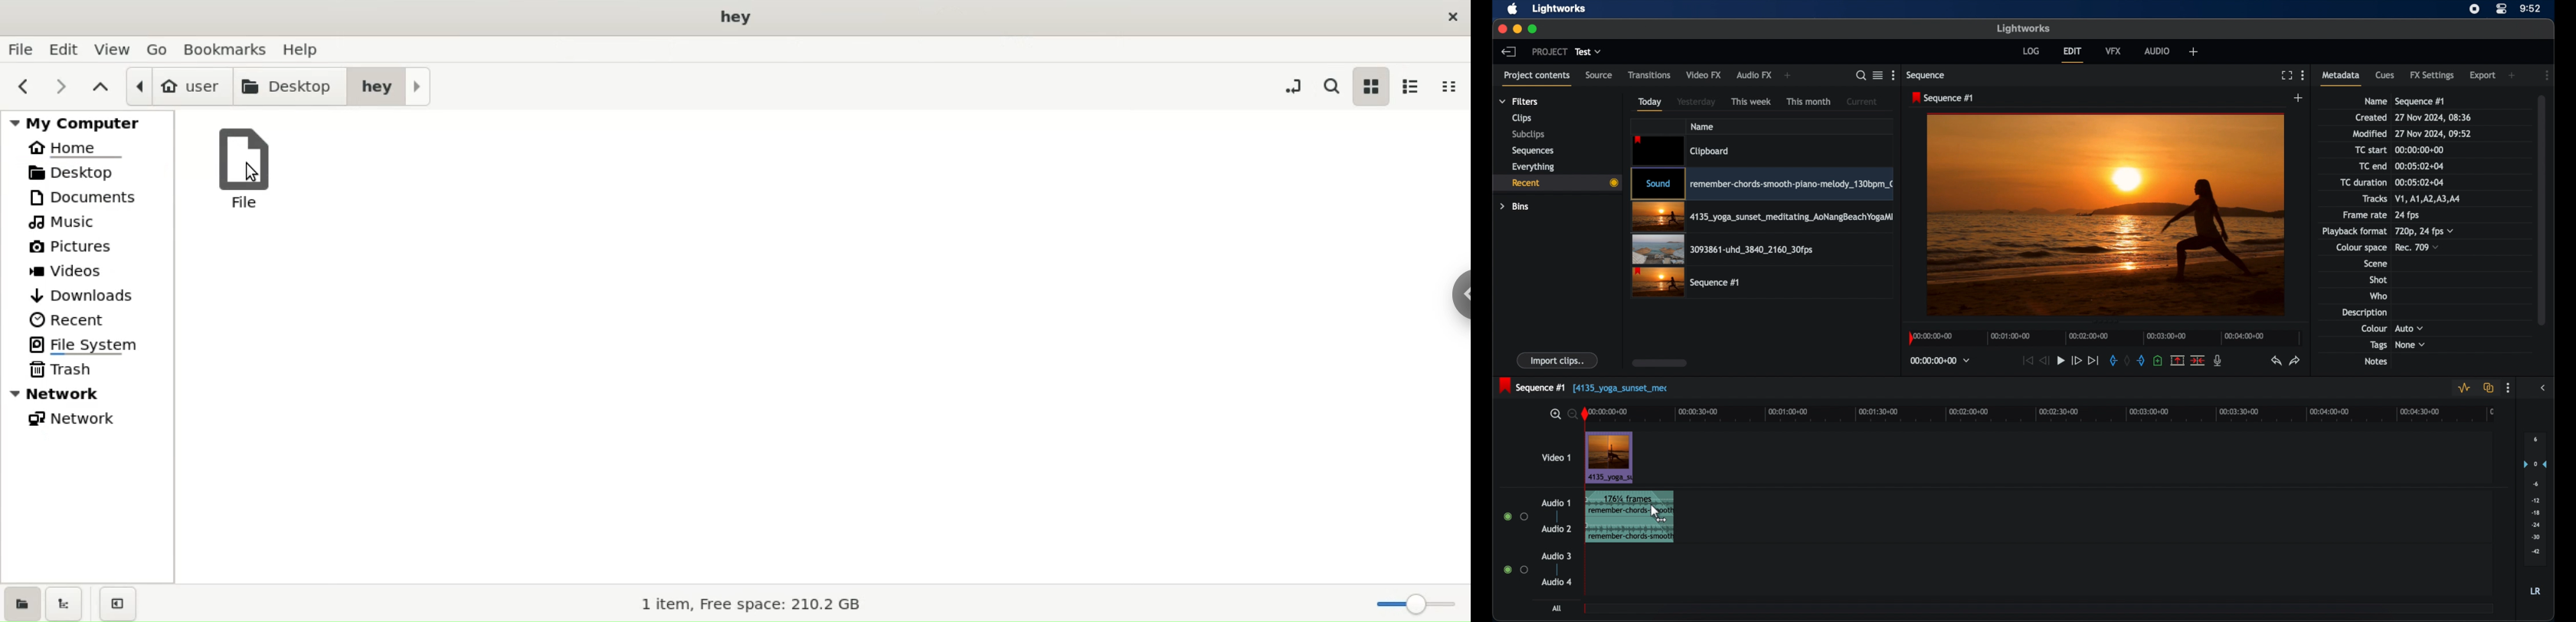 This screenshot has width=2576, height=644. Describe the element at coordinates (1409, 603) in the screenshot. I see `zoom` at that location.